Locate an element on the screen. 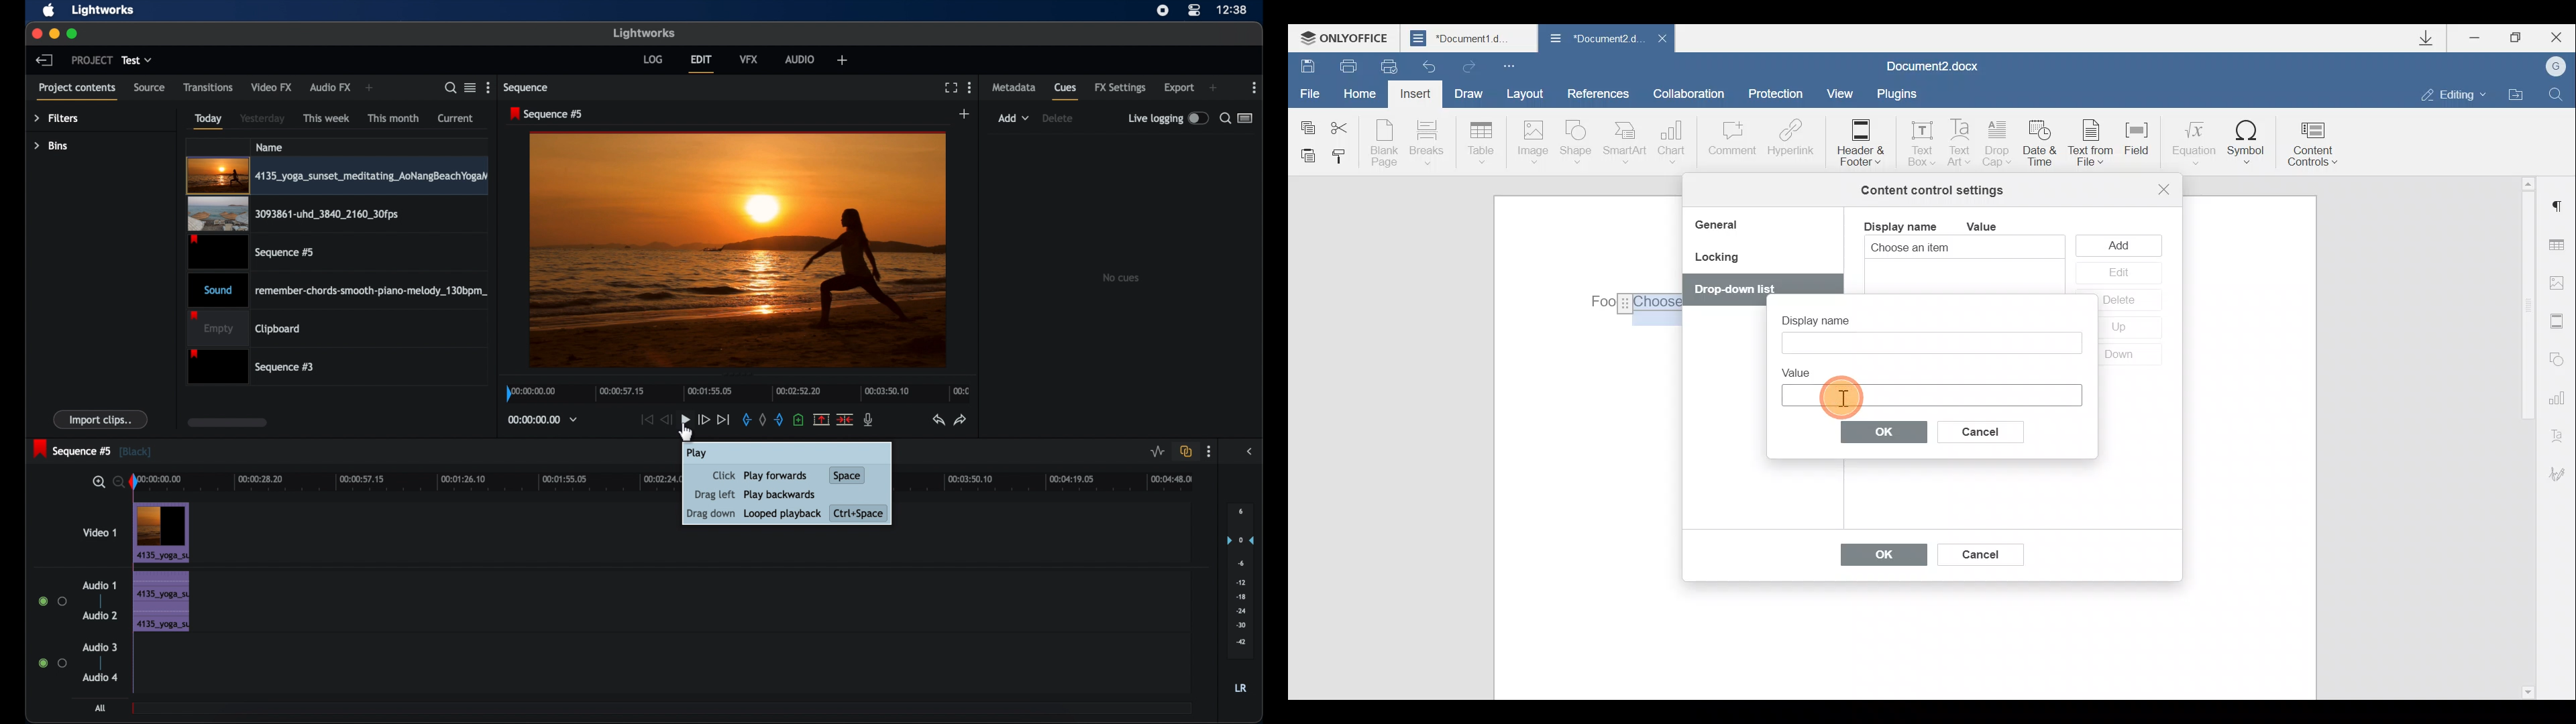 This screenshot has width=2576, height=728. Choose an item is located at coordinates (1943, 249).